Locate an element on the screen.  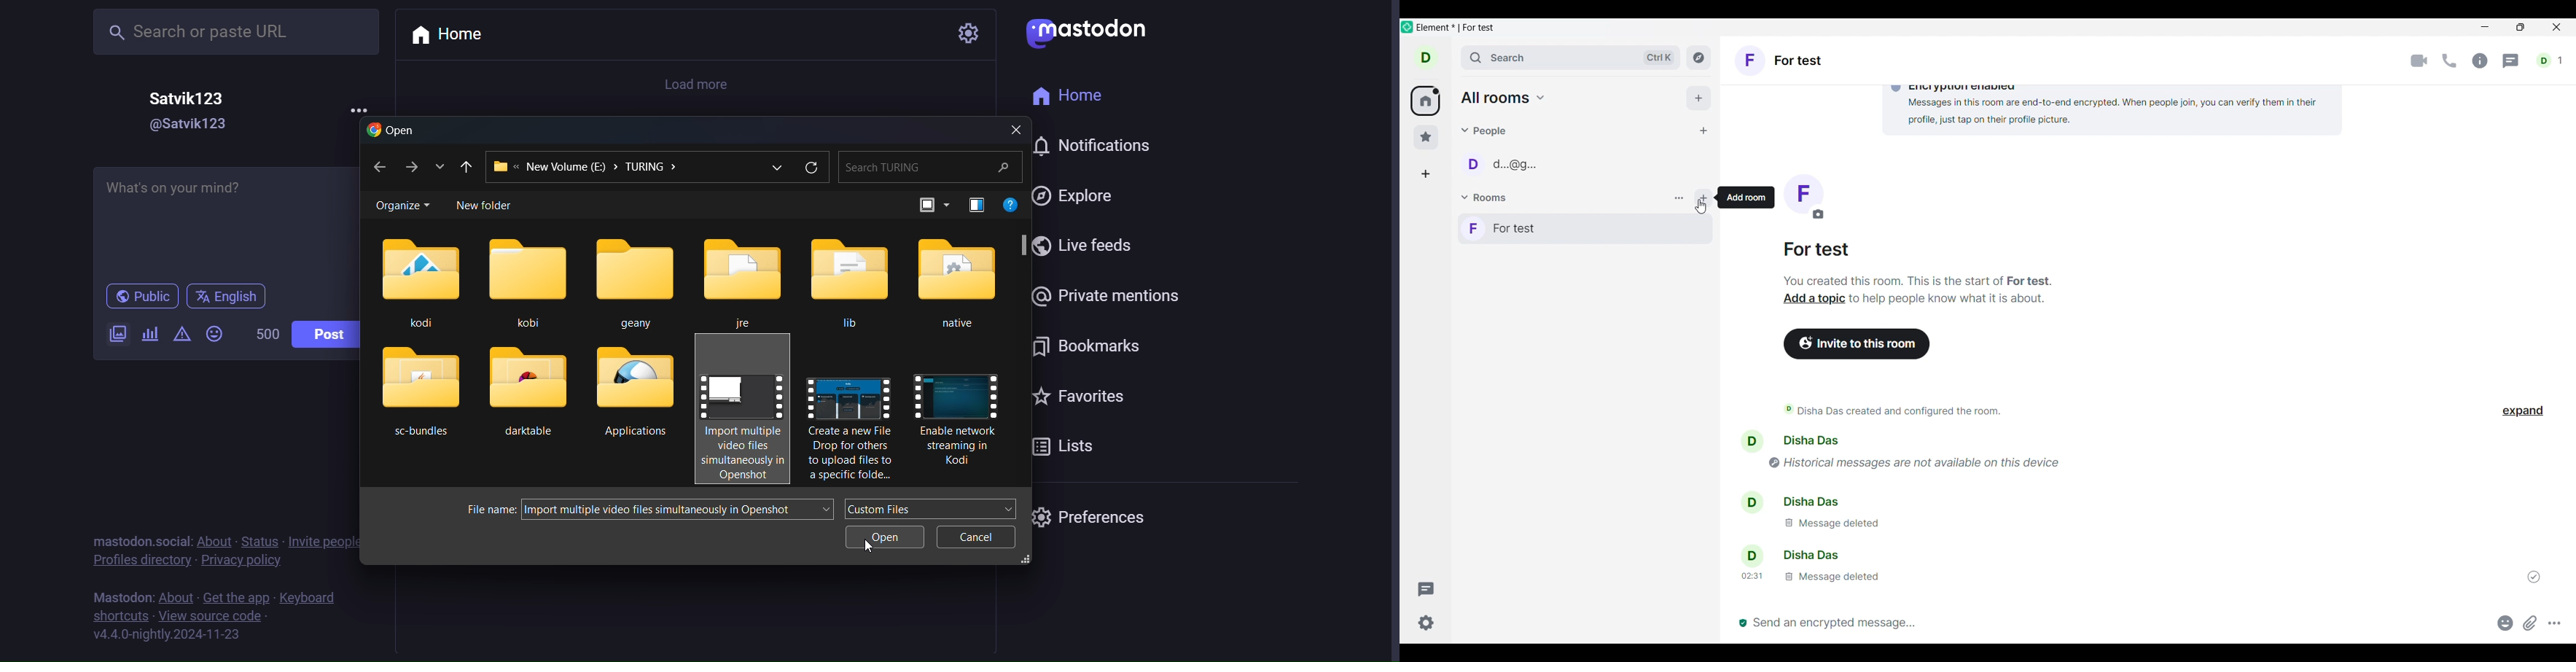
lists is located at coordinates (1064, 448).